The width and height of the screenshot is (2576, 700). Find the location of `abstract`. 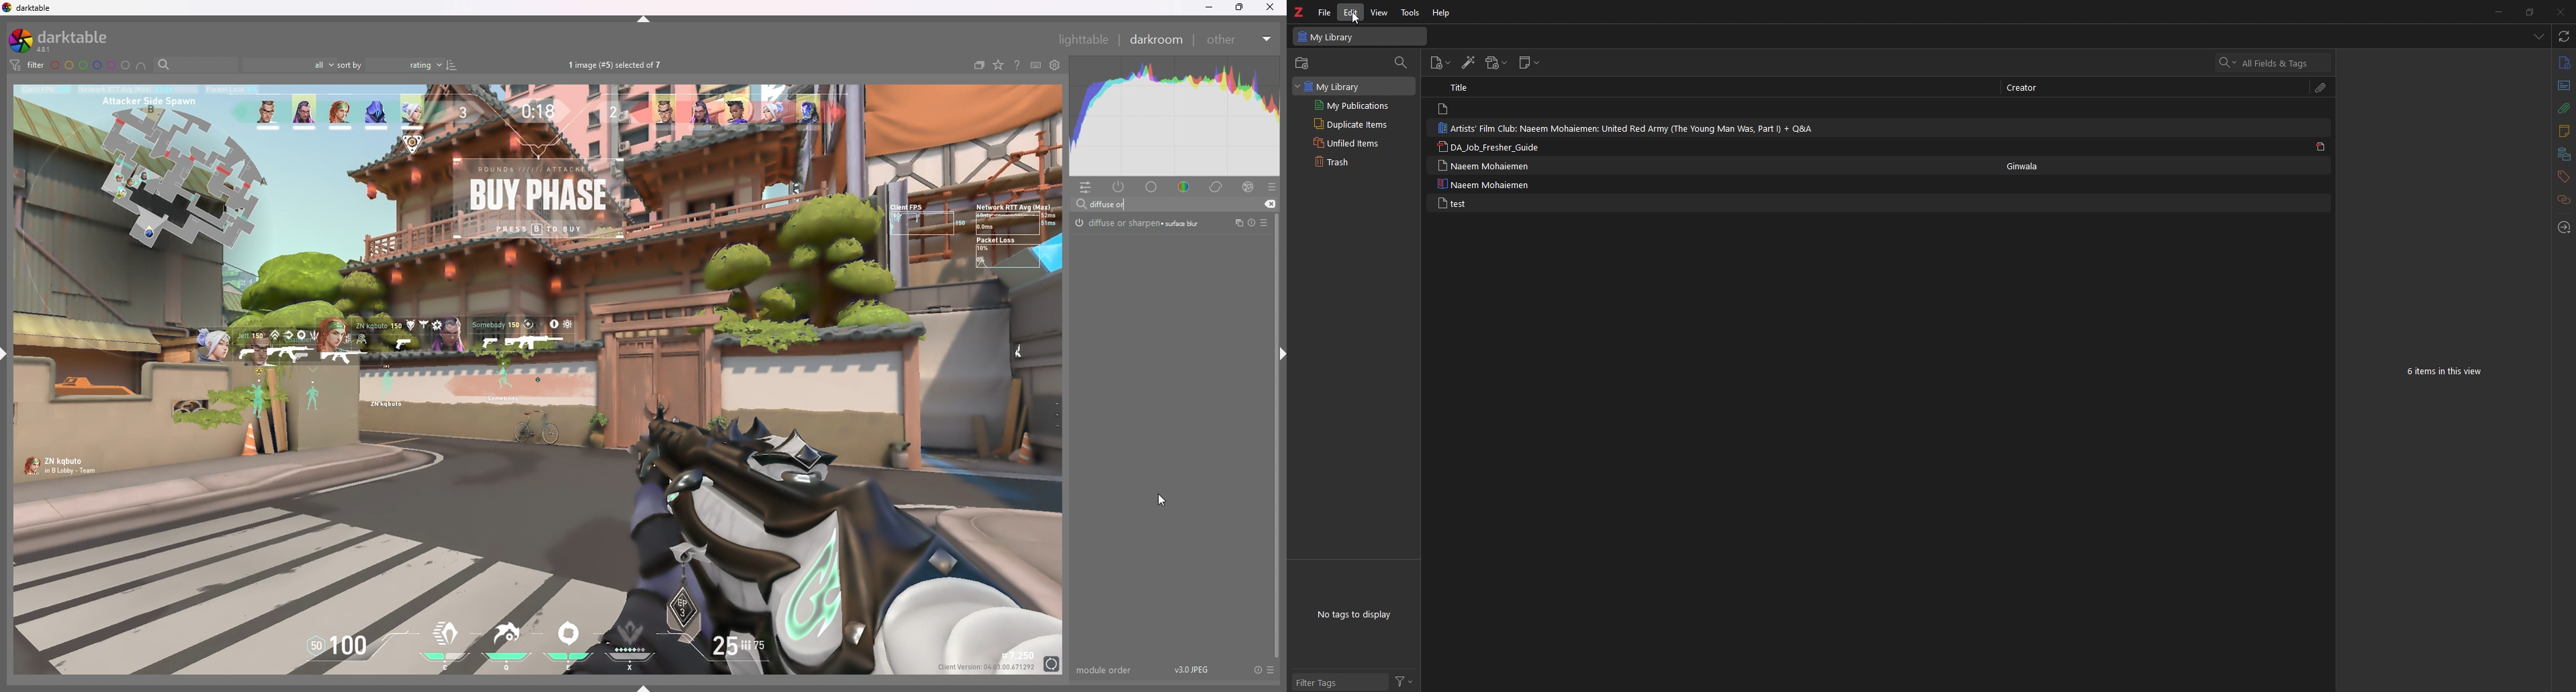

abstract is located at coordinates (2563, 86).